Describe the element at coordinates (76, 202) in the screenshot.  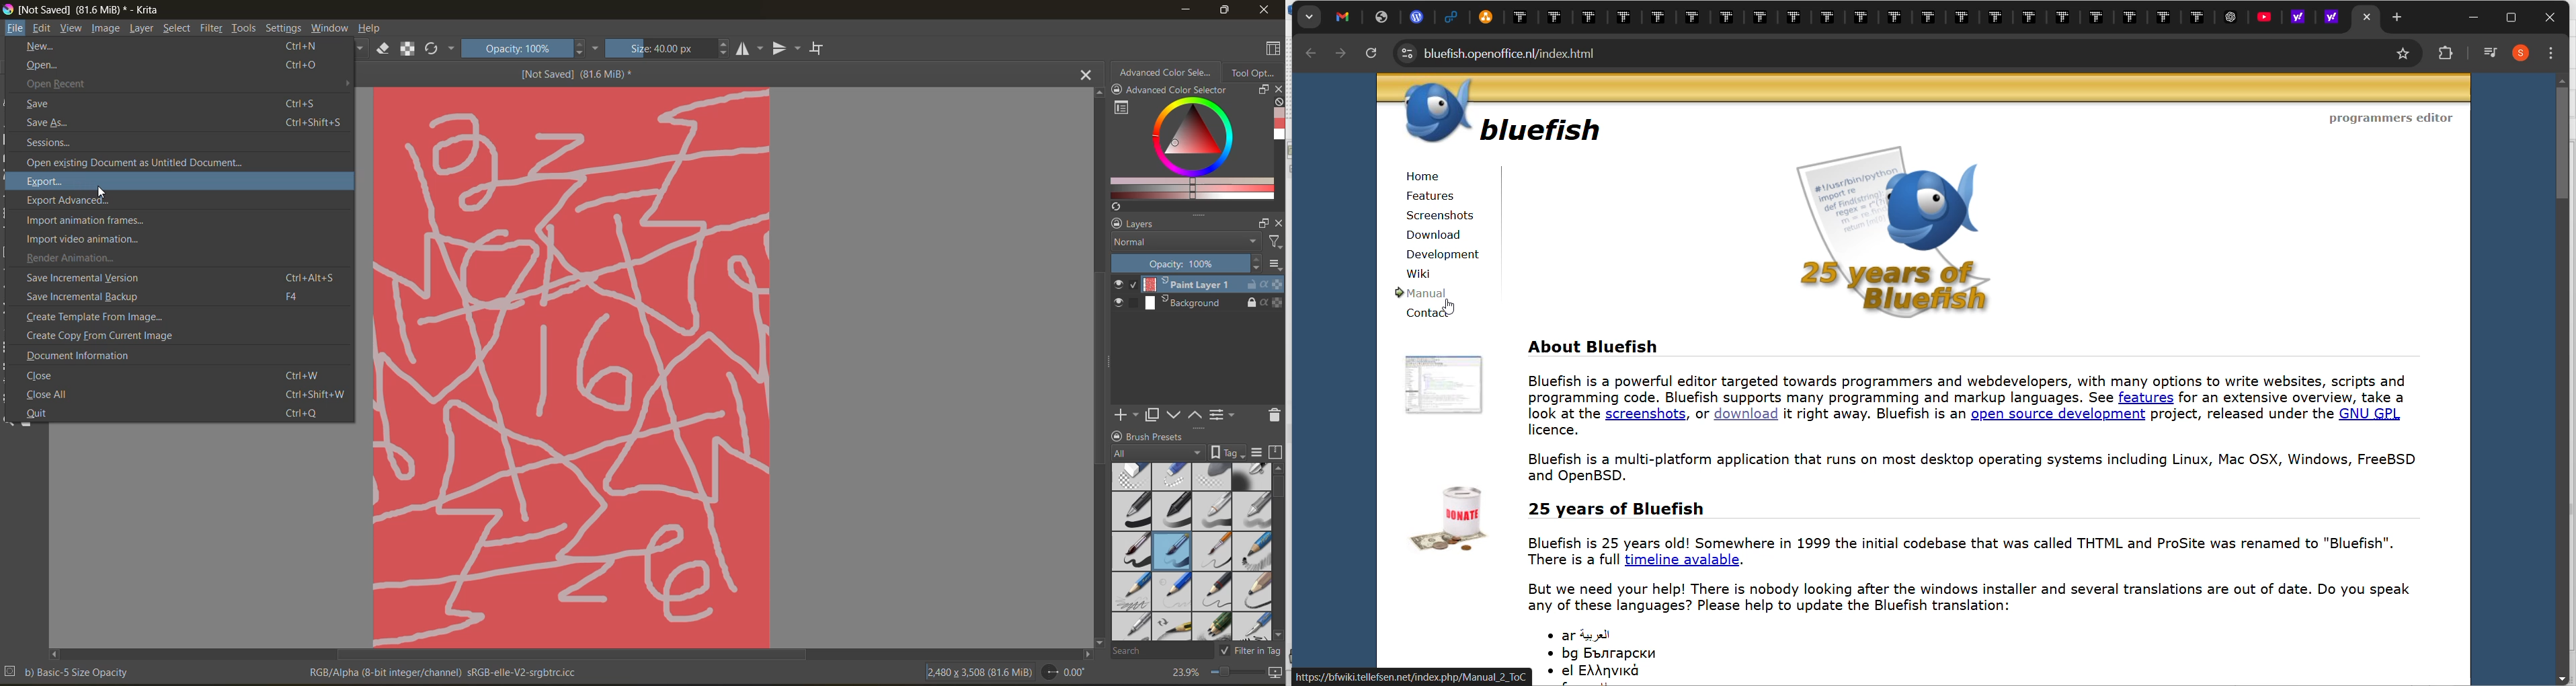
I see `export advanced` at that location.